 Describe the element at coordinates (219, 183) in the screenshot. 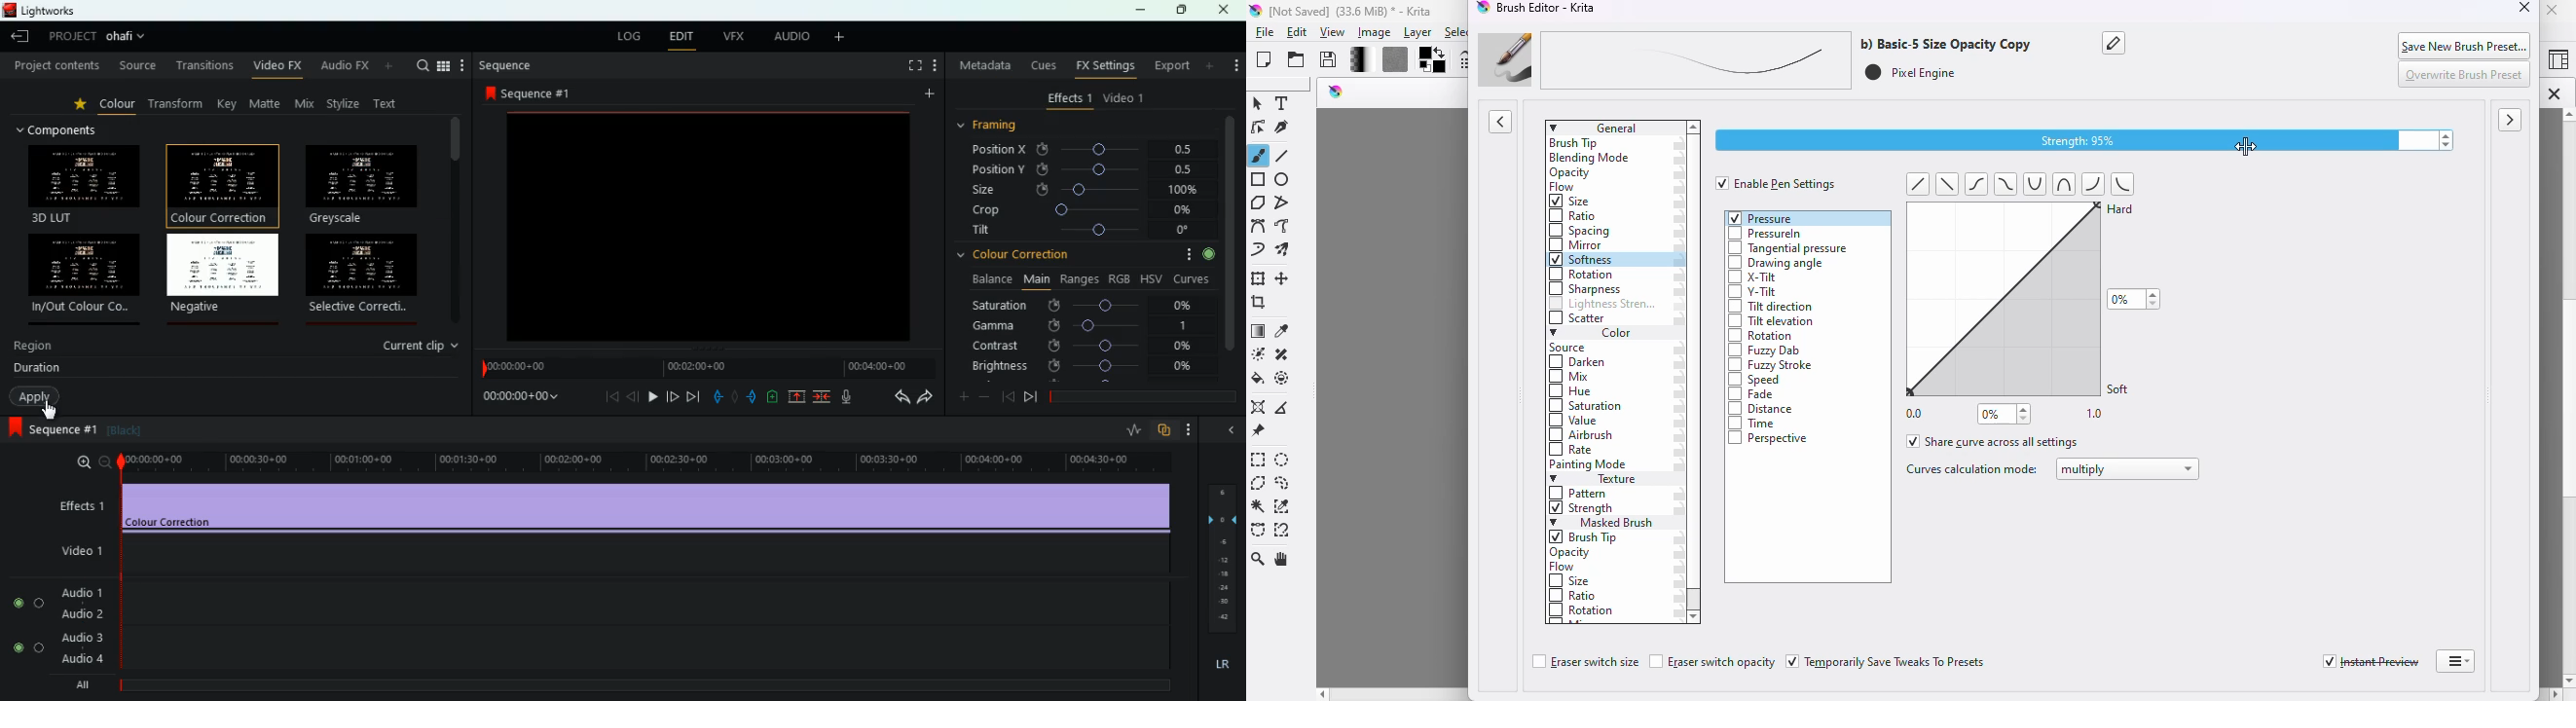

I see `colour correction` at that location.